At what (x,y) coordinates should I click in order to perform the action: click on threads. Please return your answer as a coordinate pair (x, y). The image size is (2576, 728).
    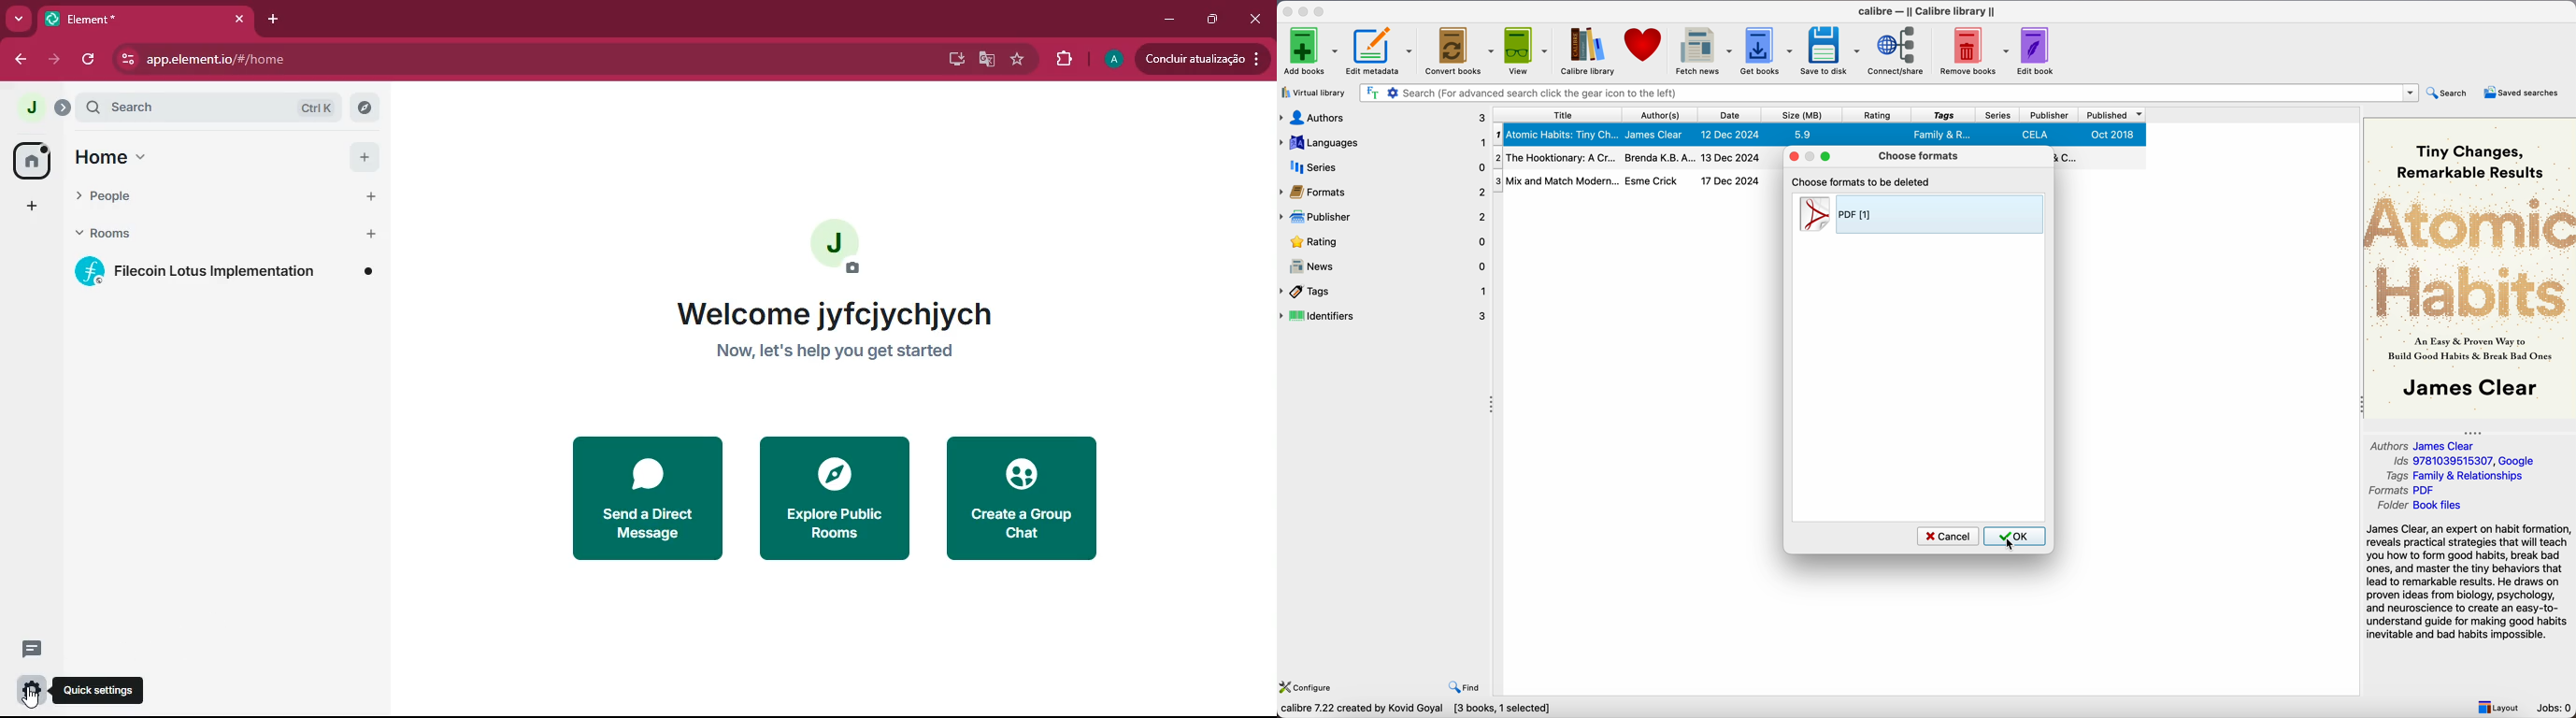
    Looking at the image, I should click on (32, 649).